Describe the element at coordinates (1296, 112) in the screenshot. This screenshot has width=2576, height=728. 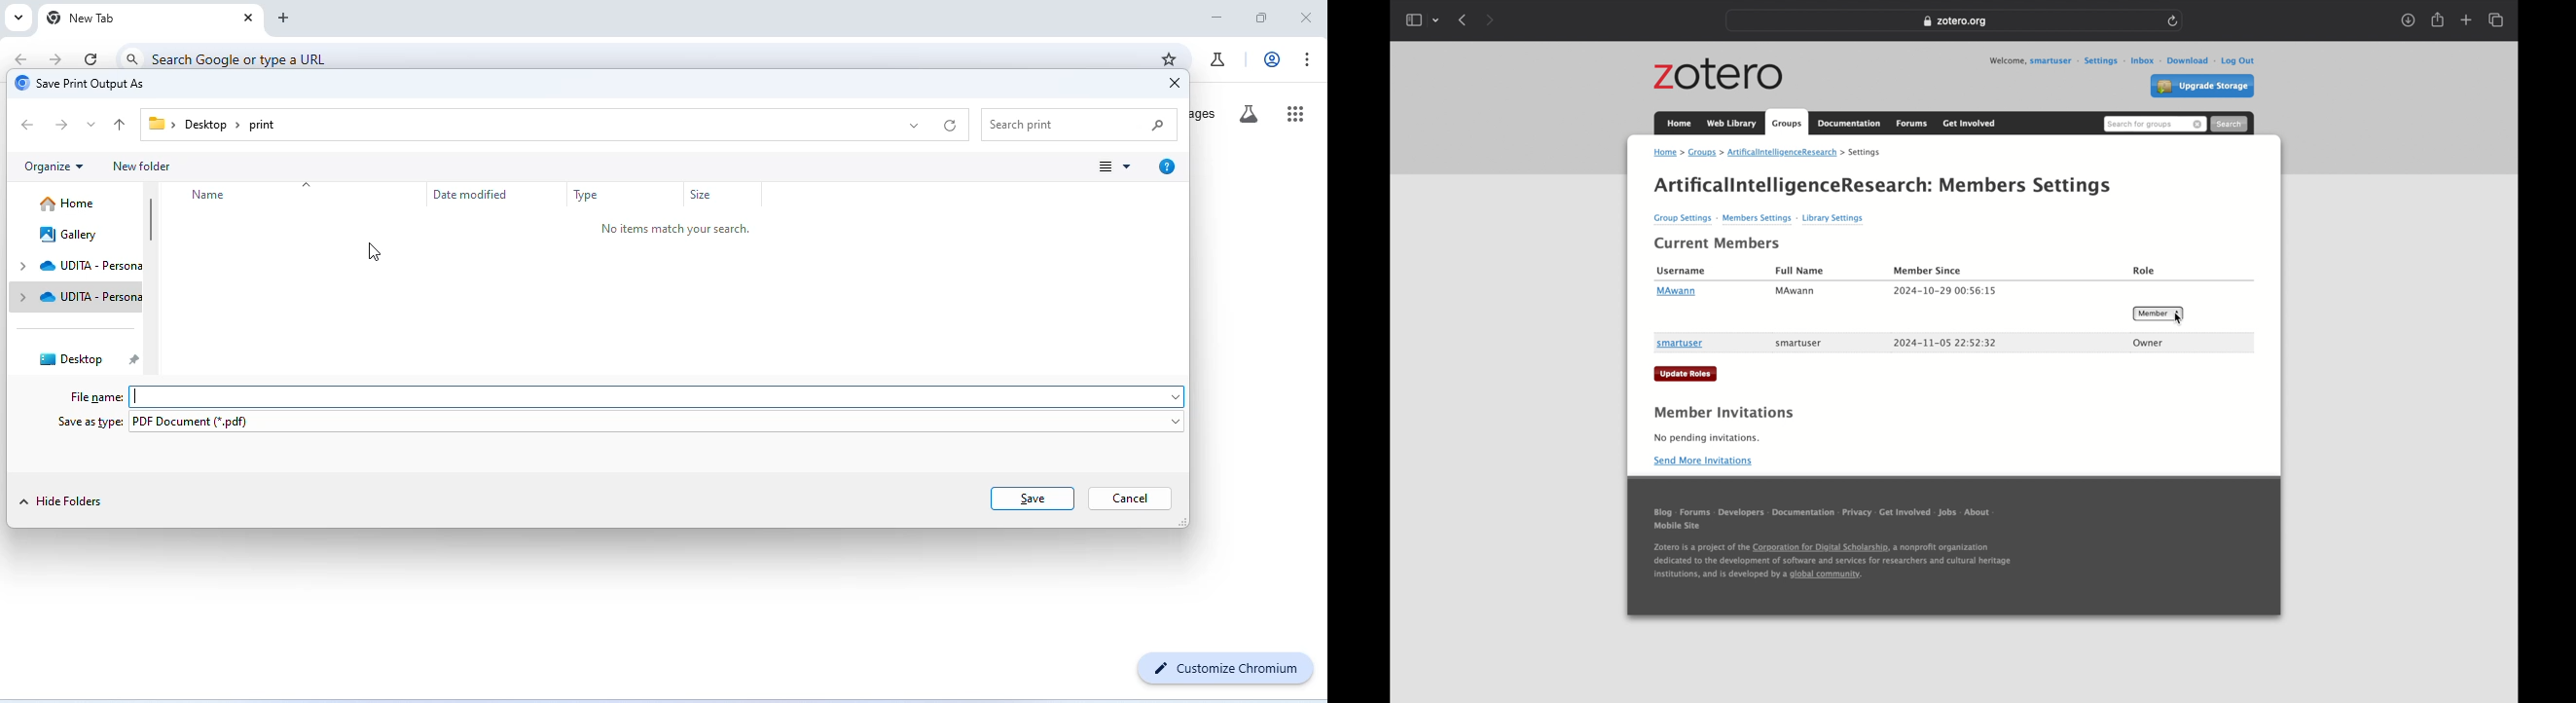
I see `google apps` at that location.